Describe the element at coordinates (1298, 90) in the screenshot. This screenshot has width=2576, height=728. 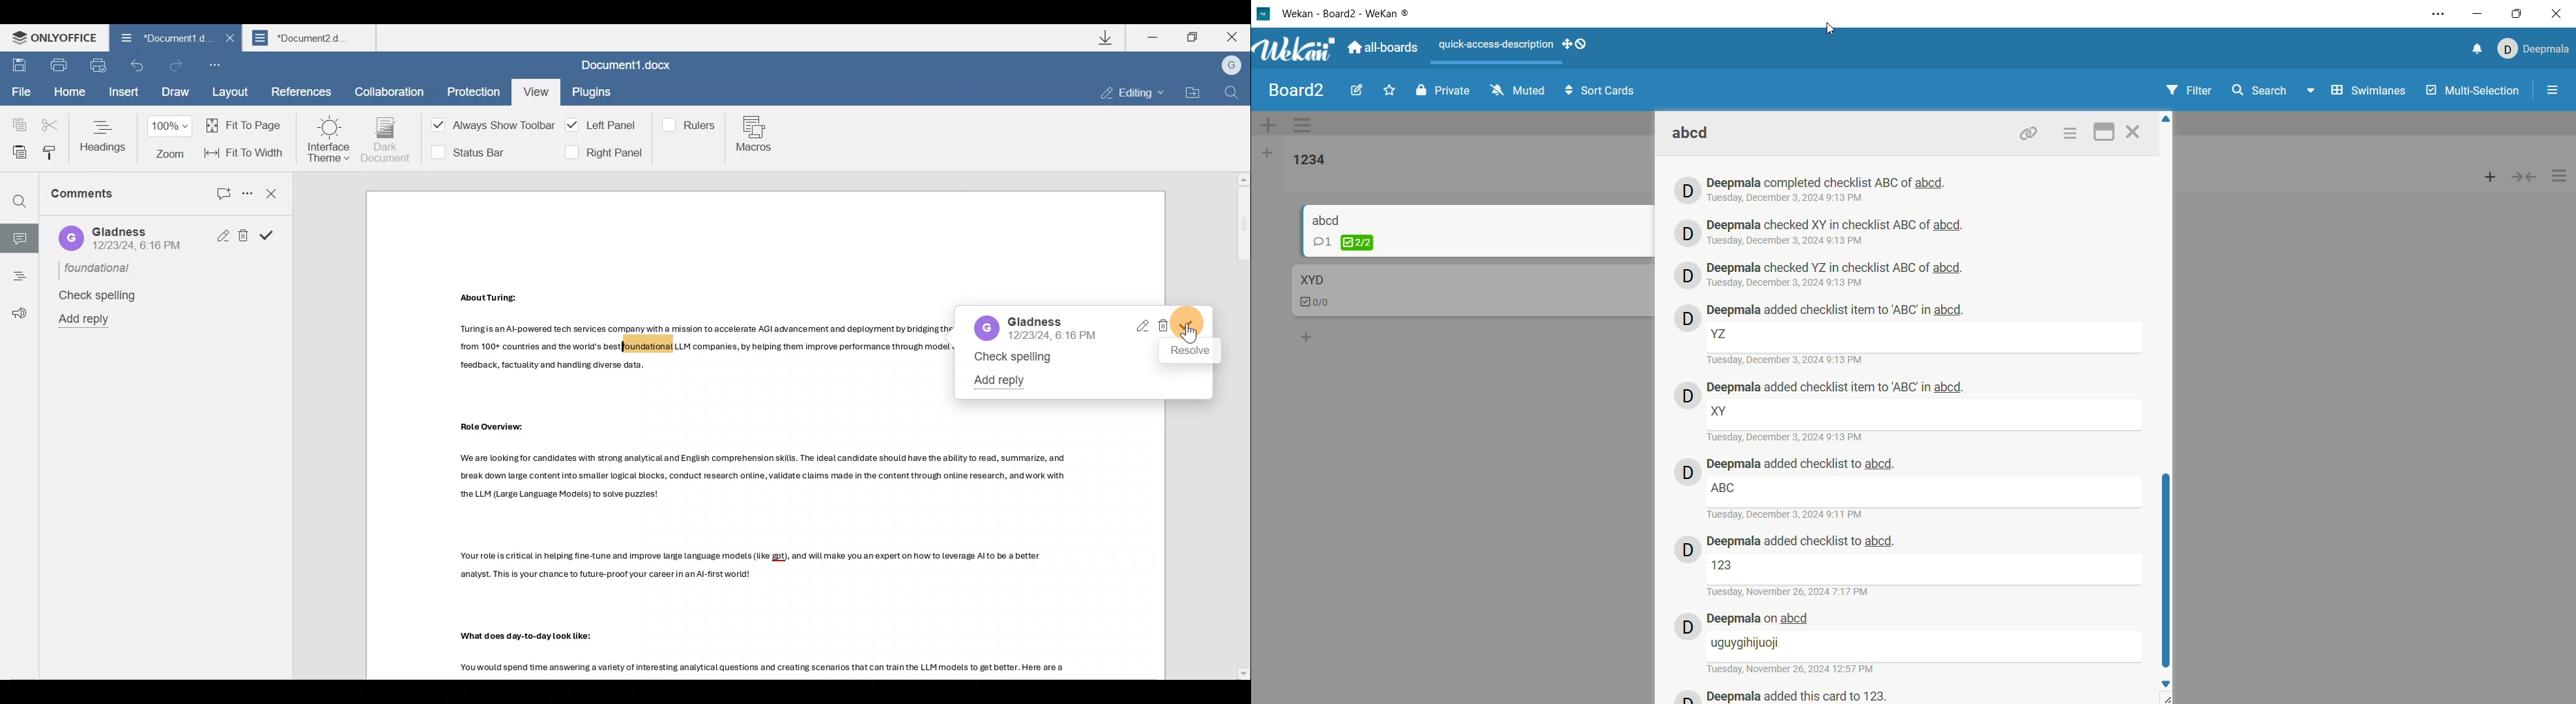
I see `board title` at that location.